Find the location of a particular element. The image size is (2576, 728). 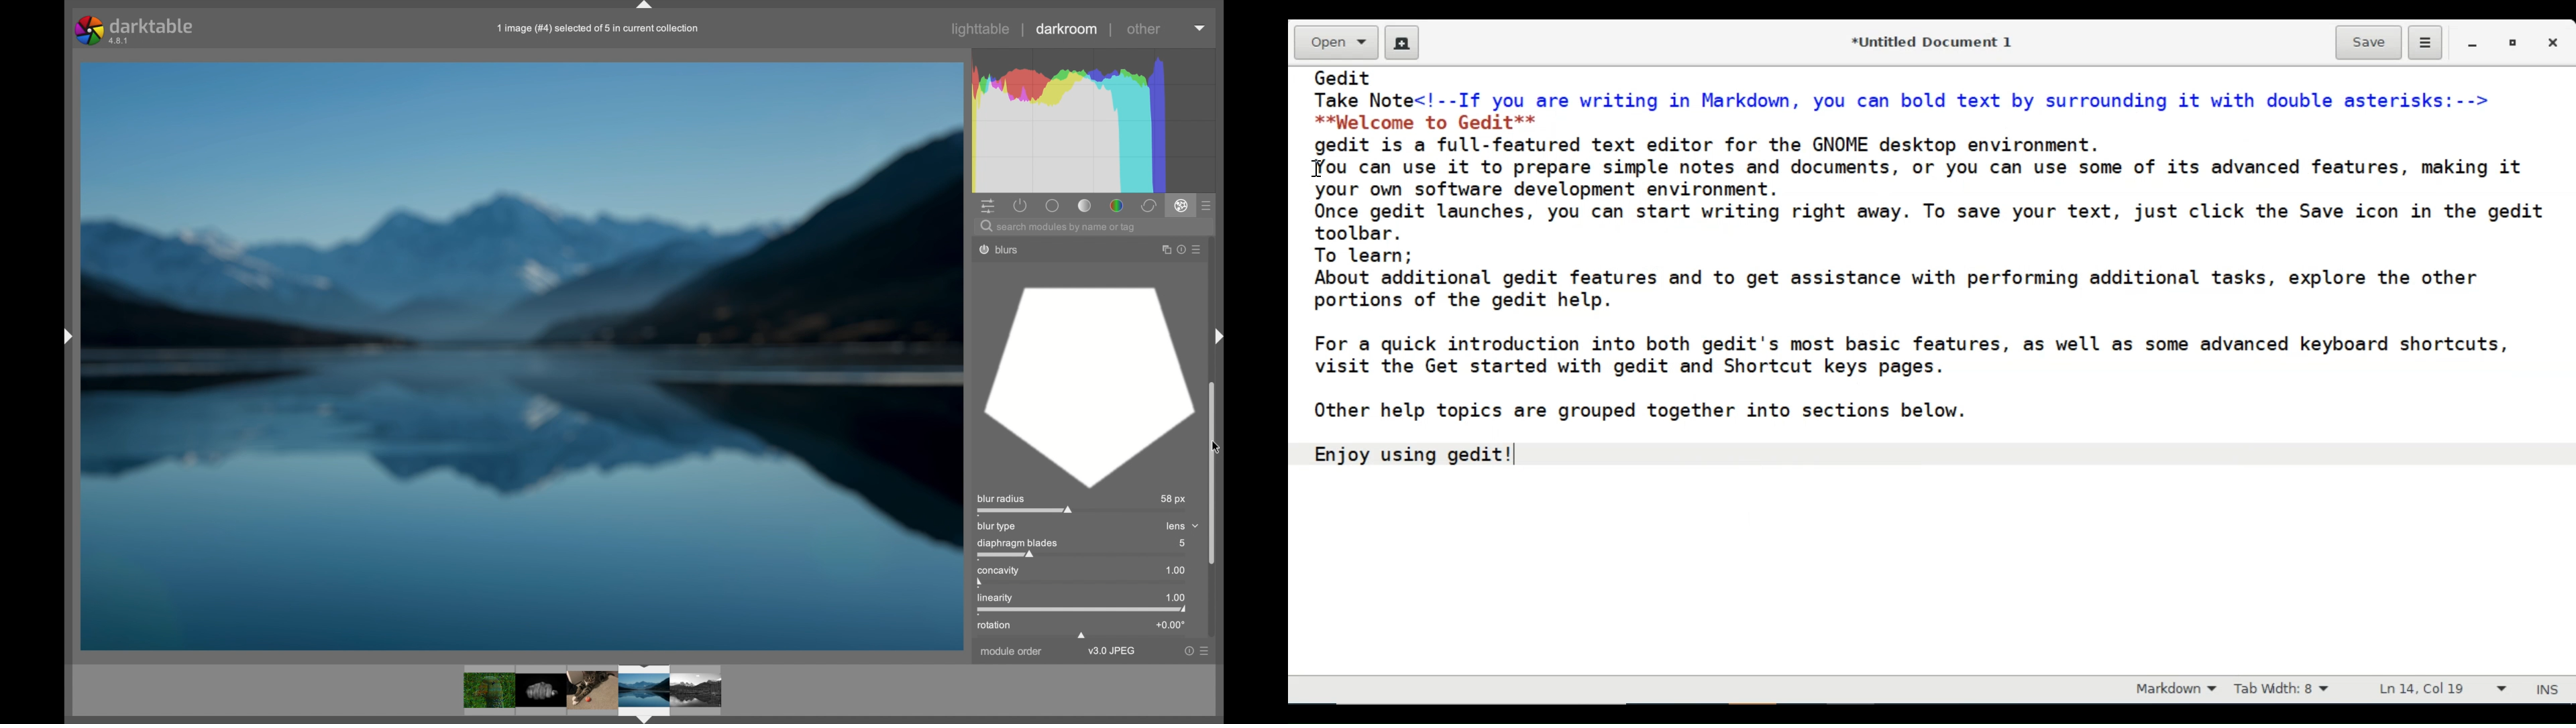

Tab Width is located at coordinates (2291, 690).